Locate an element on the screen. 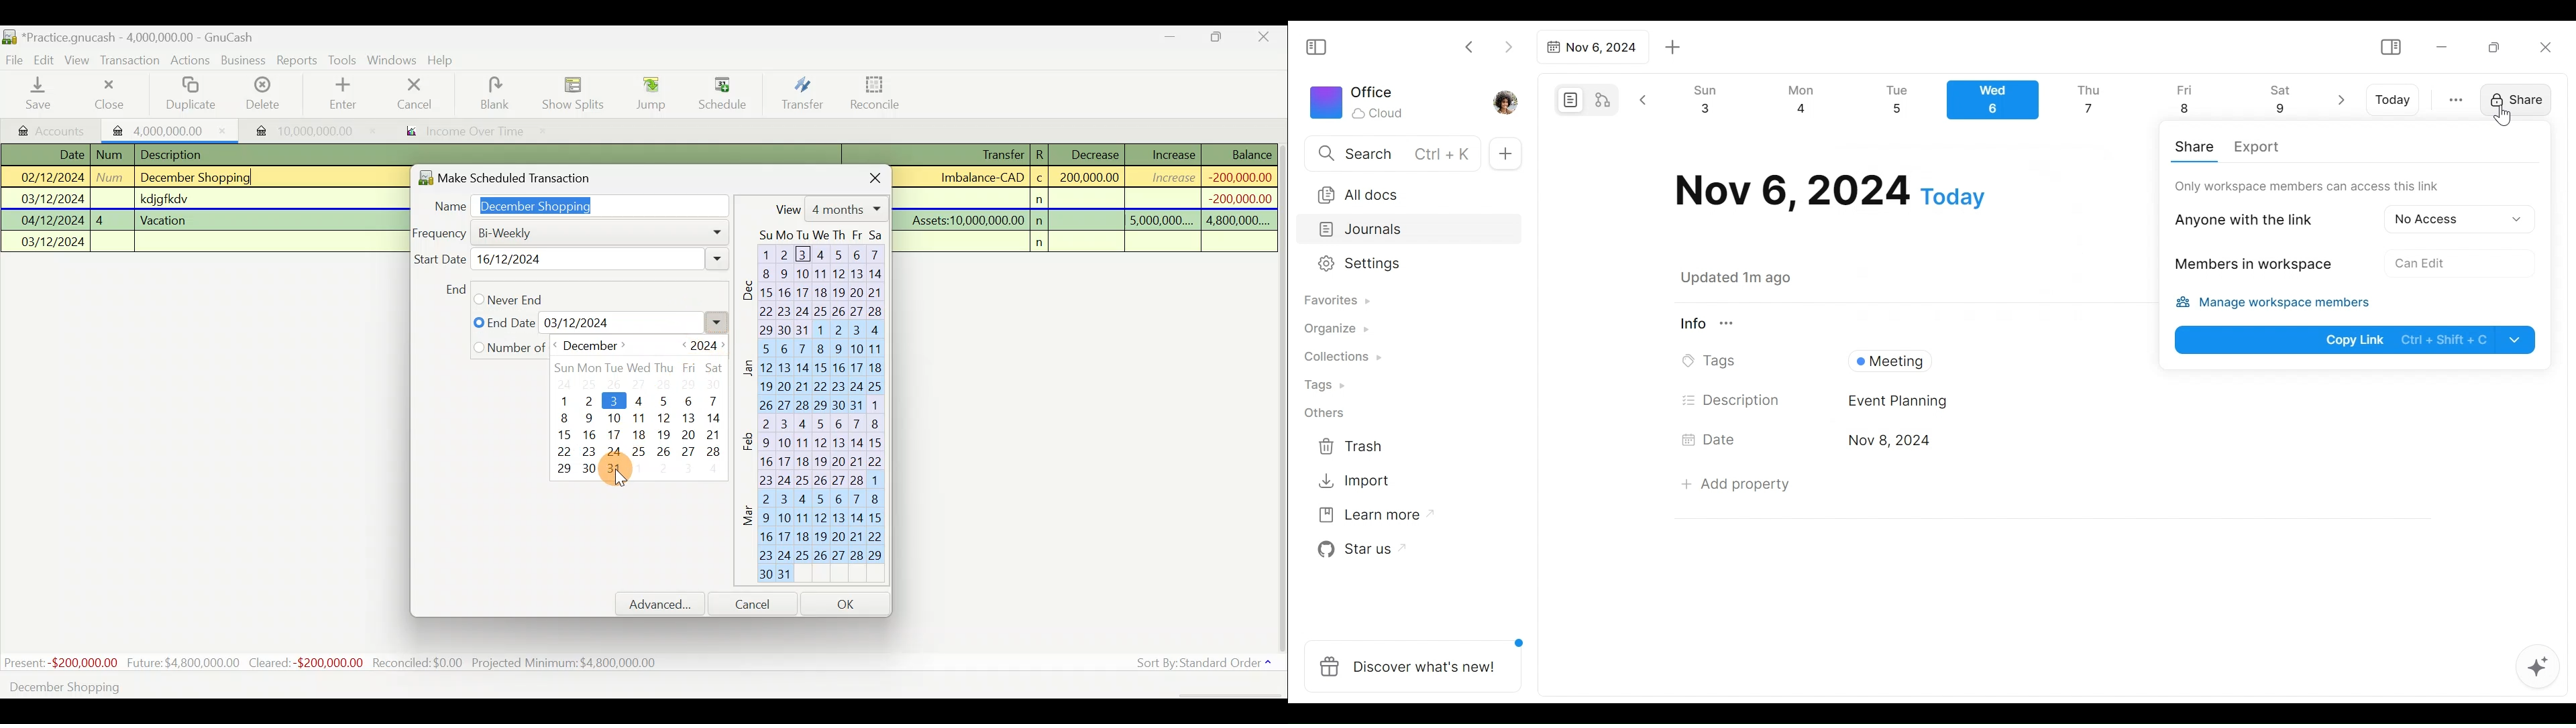 The width and height of the screenshot is (2576, 728). Transaction details is located at coordinates (1093, 198).